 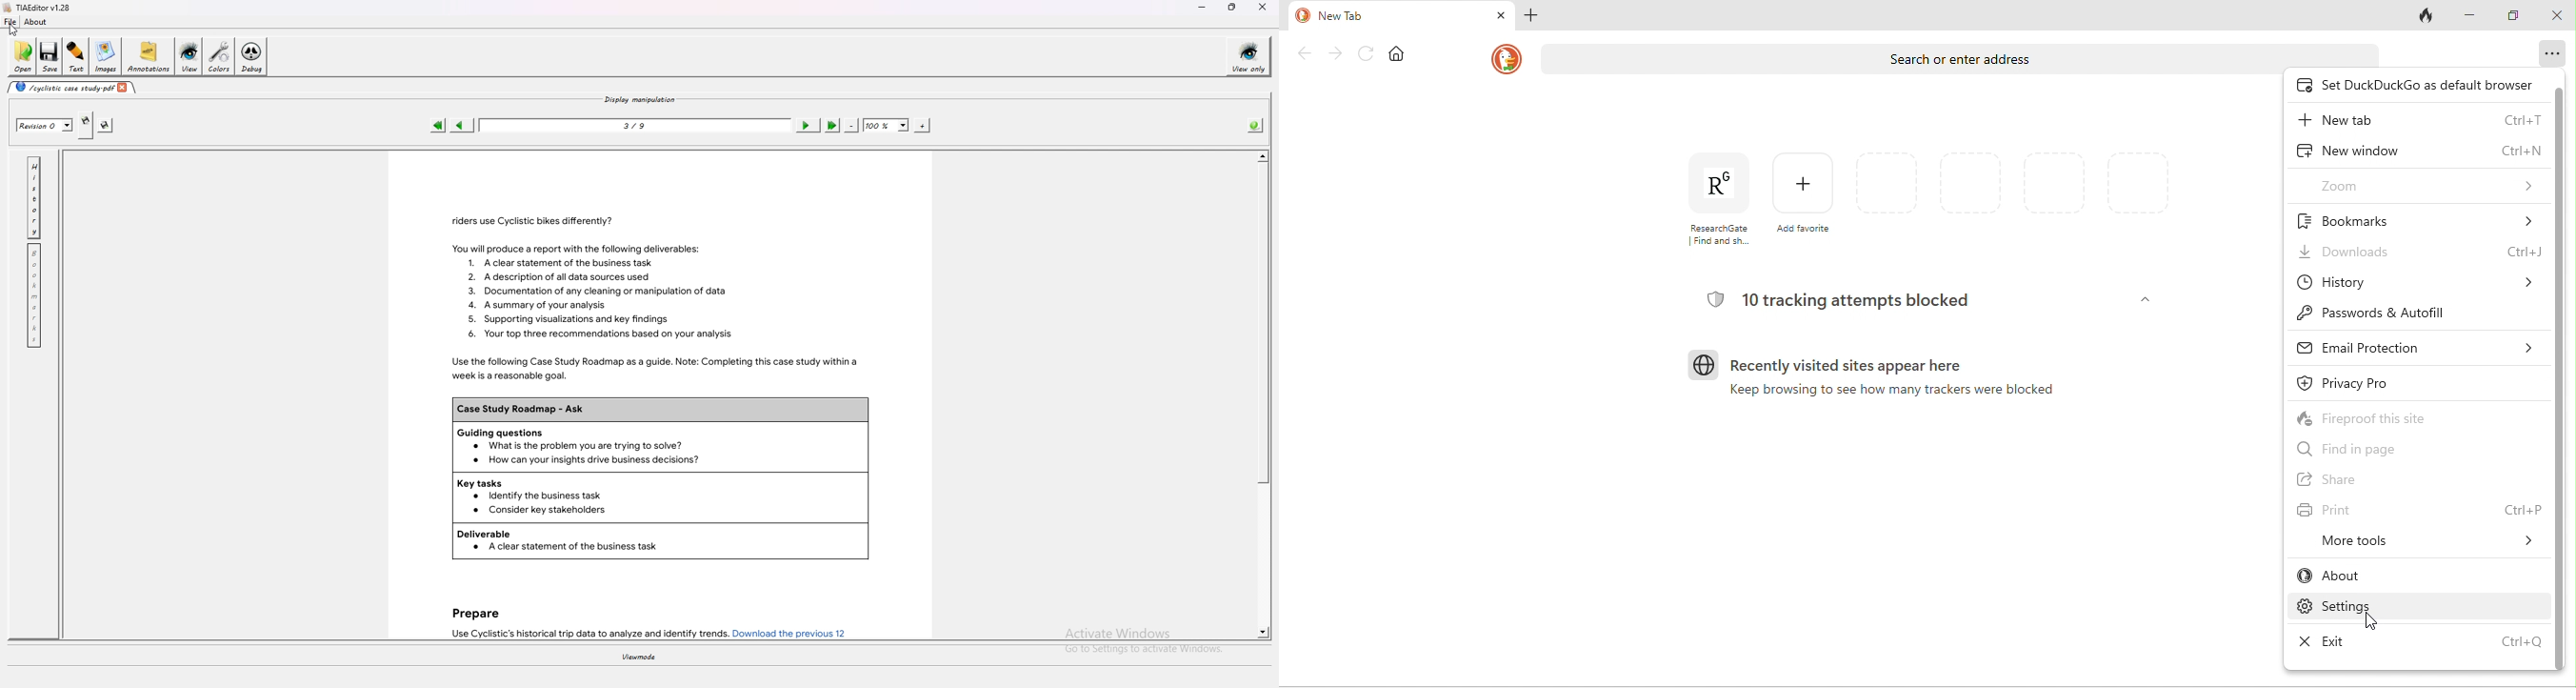 What do you see at coordinates (2416, 219) in the screenshot?
I see `bookmarks` at bounding box center [2416, 219].